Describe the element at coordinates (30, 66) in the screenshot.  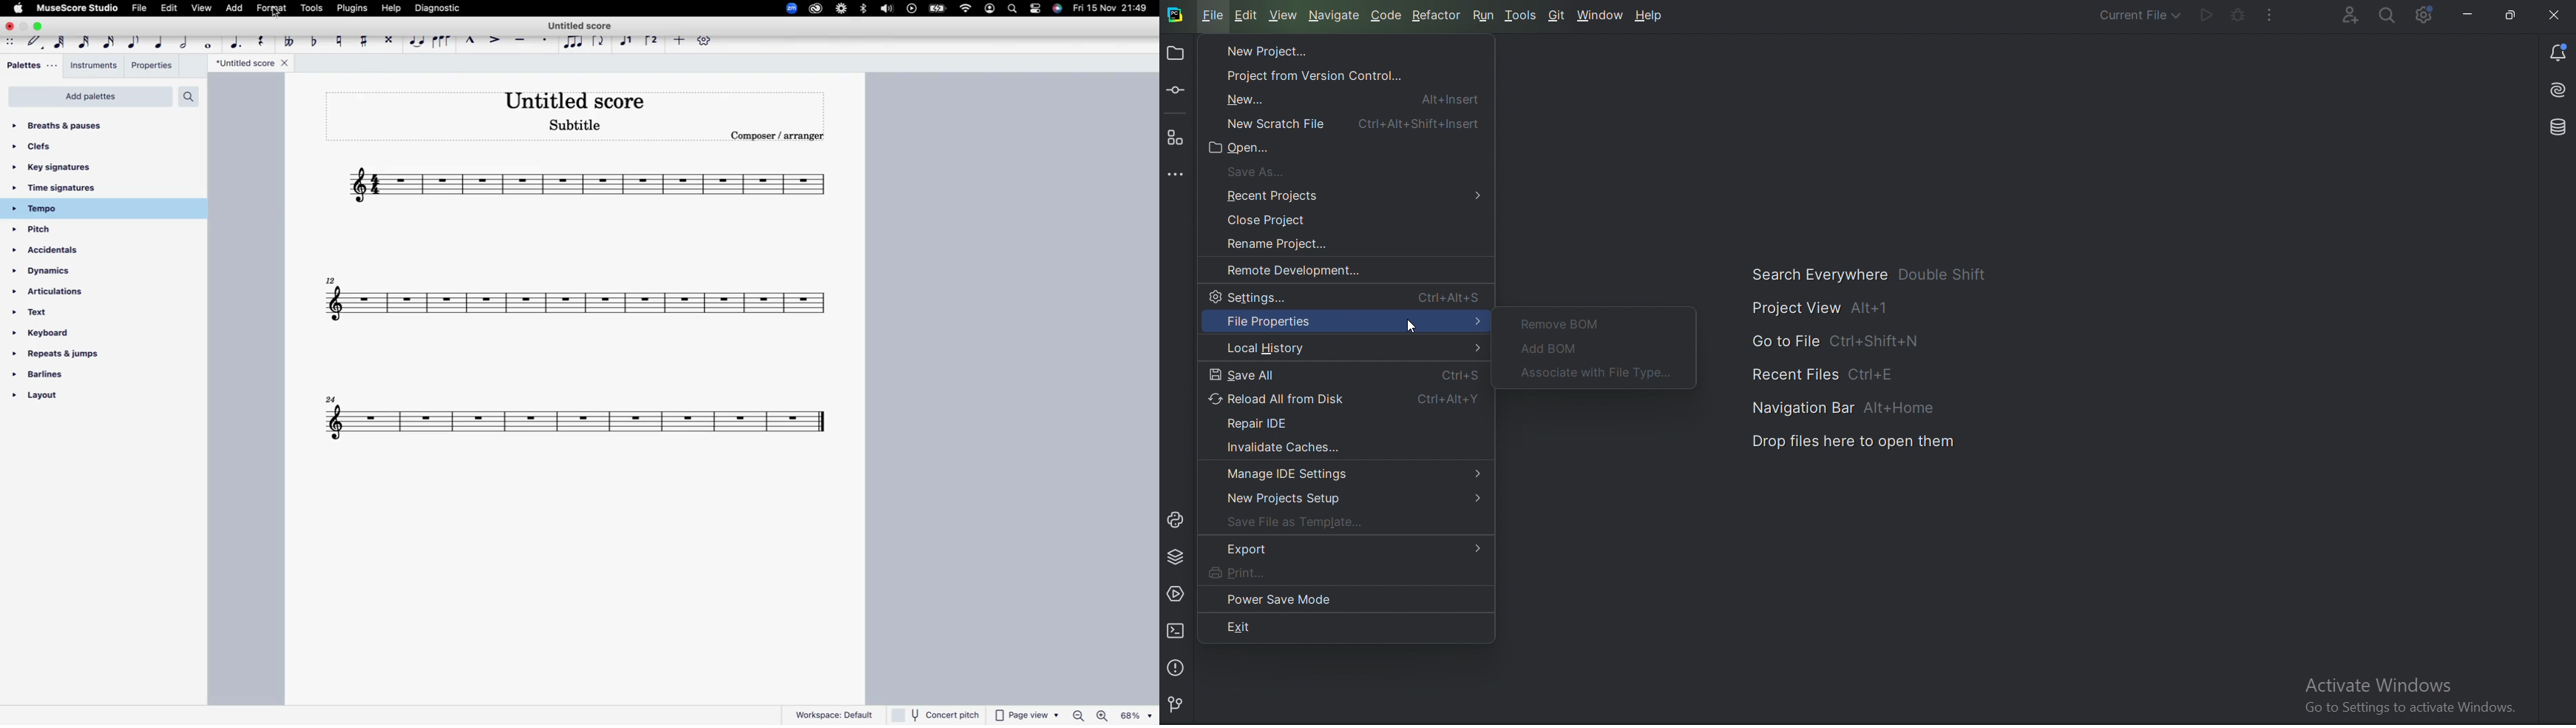
I see `palletes` at that location.